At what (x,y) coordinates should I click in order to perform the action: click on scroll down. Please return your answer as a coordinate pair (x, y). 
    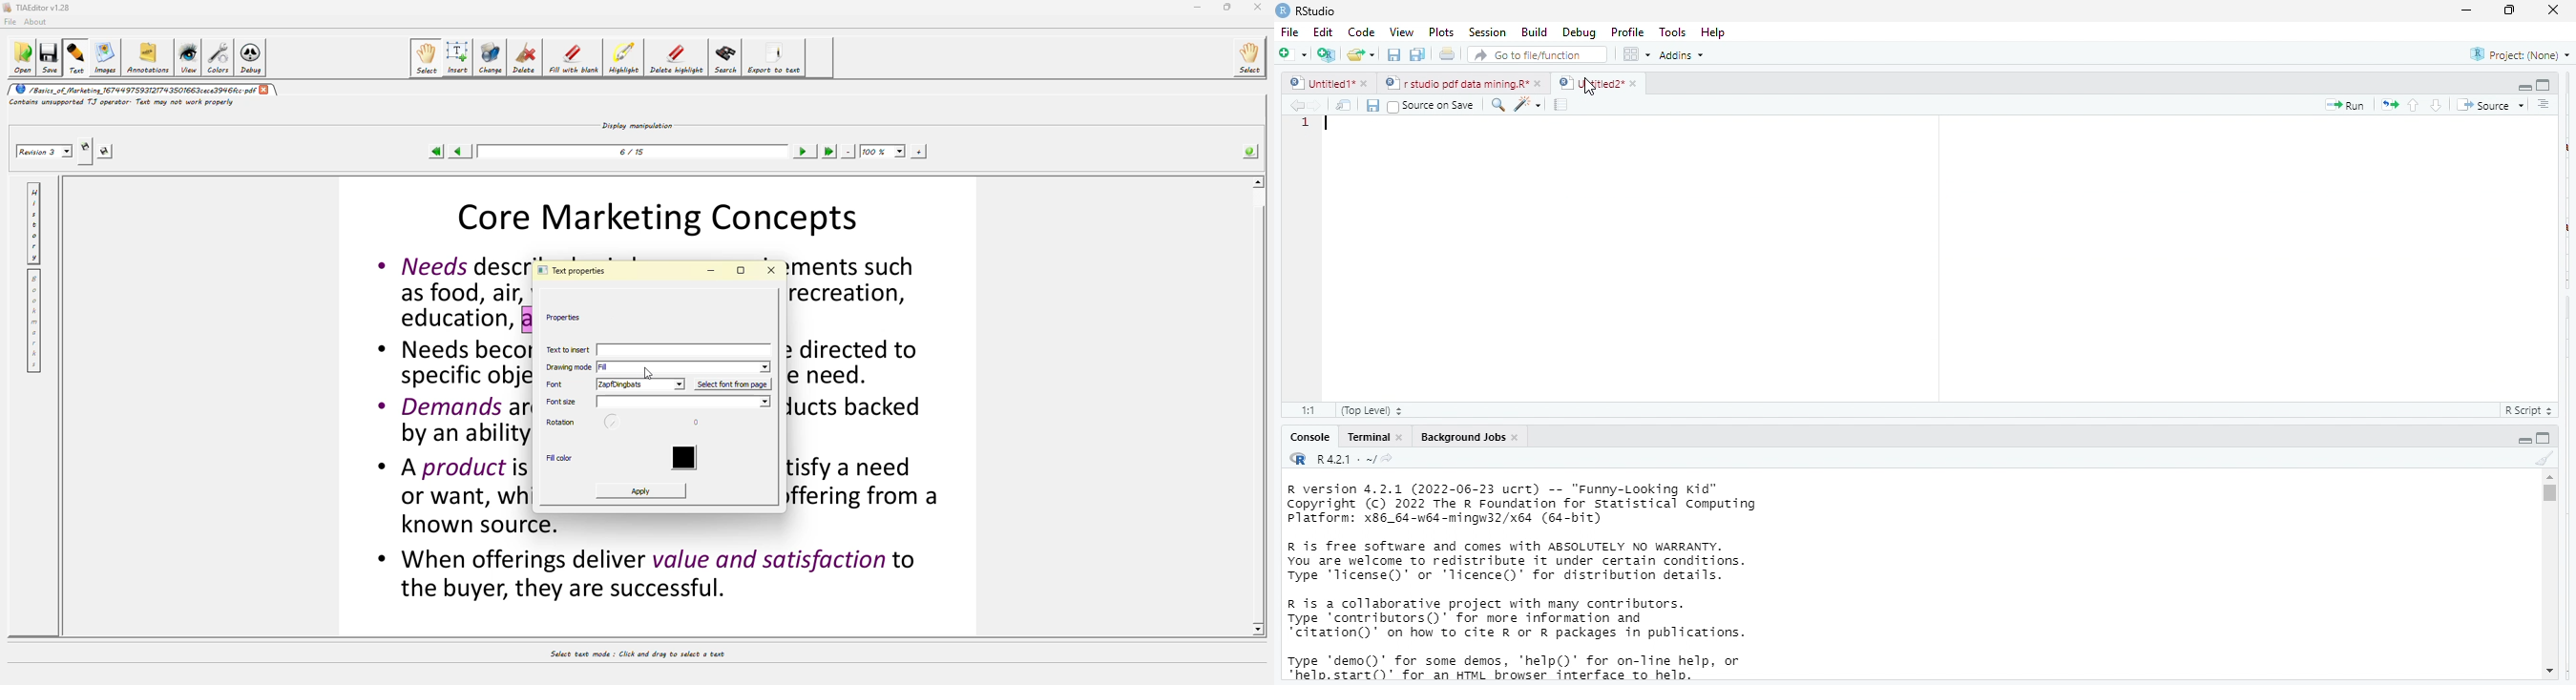
    Looking at the image, I should click on (2548, 673).